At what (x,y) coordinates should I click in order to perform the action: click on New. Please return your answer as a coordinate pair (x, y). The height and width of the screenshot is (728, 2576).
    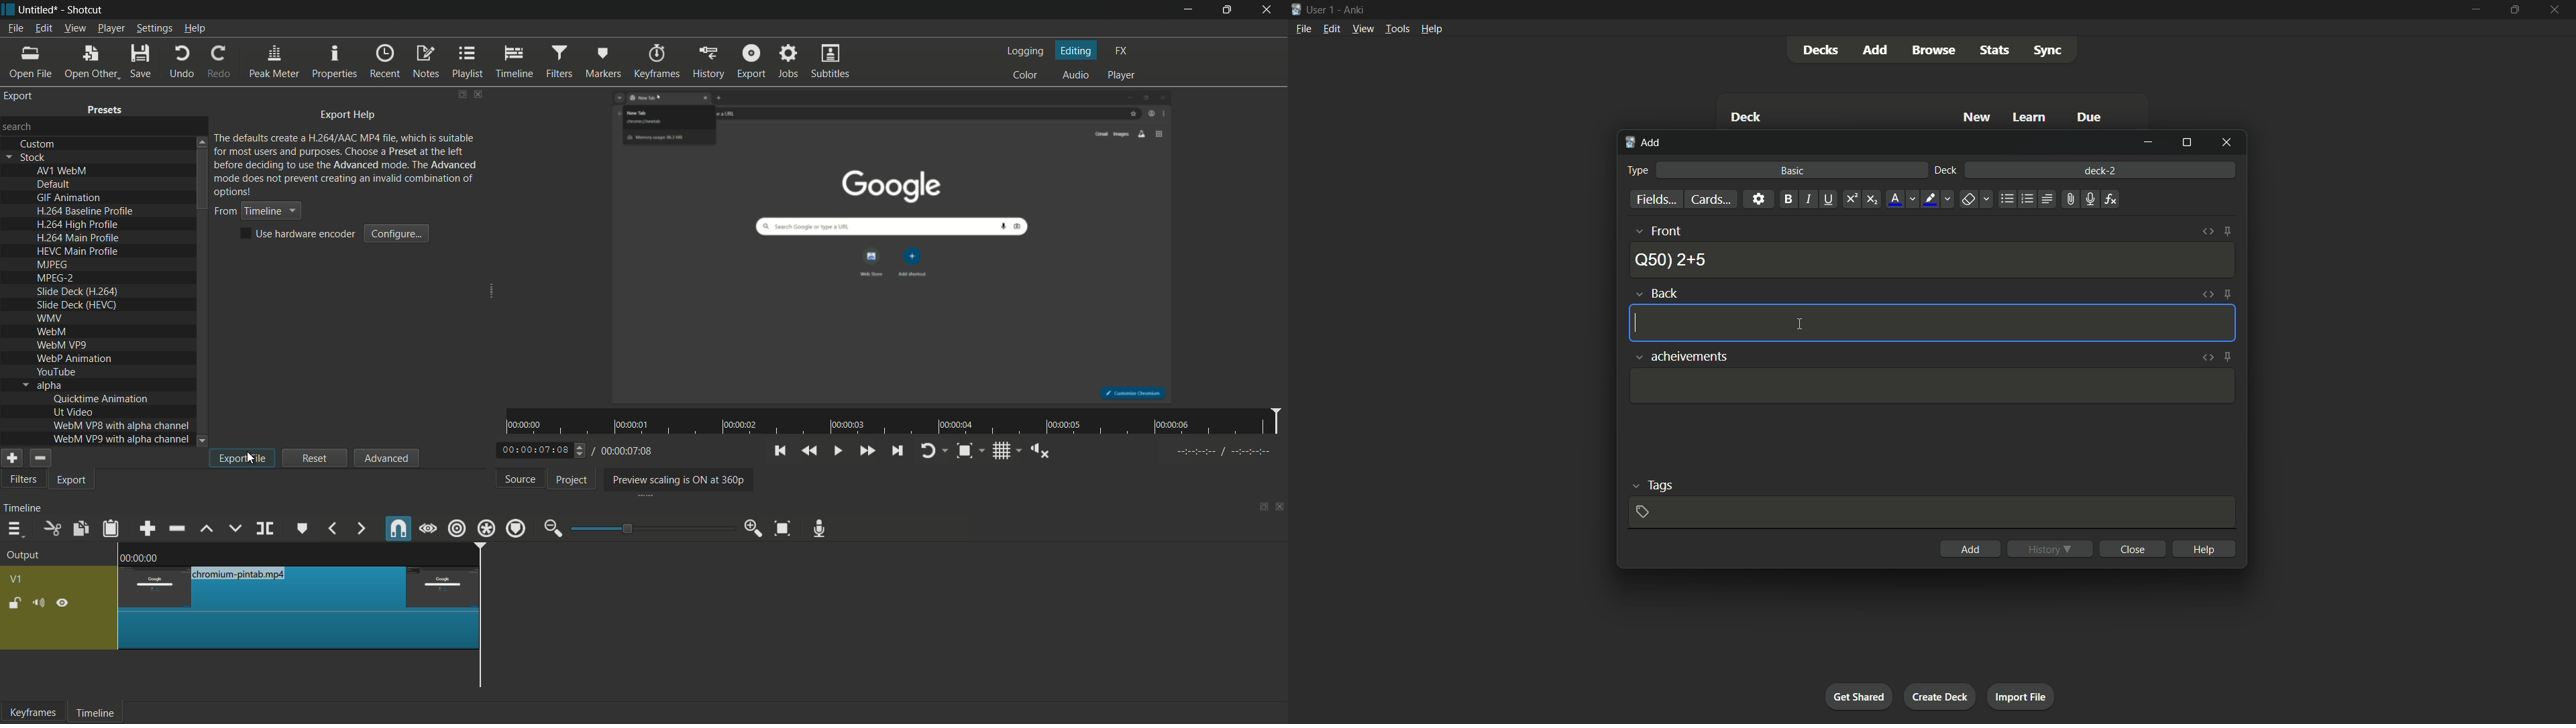
    Looking at the image, I should click on (1976, 117).